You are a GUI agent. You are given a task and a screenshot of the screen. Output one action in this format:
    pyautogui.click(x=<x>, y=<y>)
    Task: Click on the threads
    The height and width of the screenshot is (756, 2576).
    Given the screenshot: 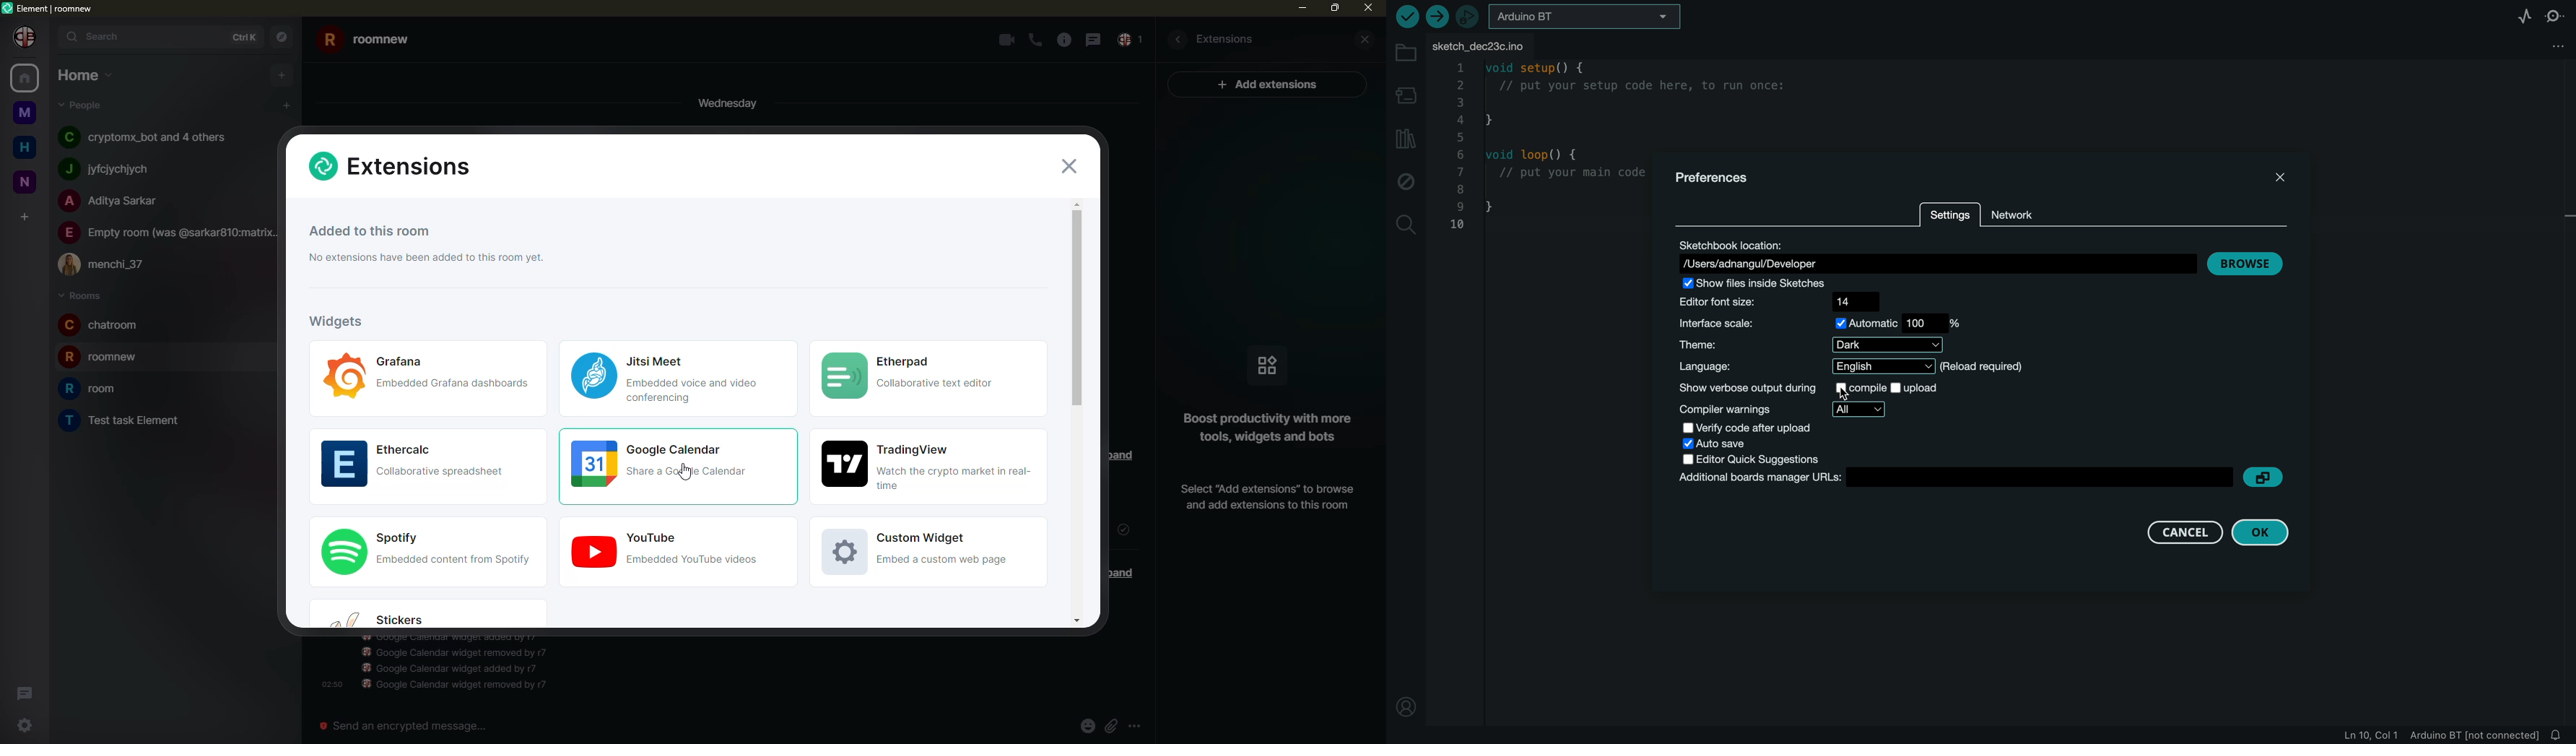 What is the action you would take?
    pyautogui.click(x=23, y=691)
    